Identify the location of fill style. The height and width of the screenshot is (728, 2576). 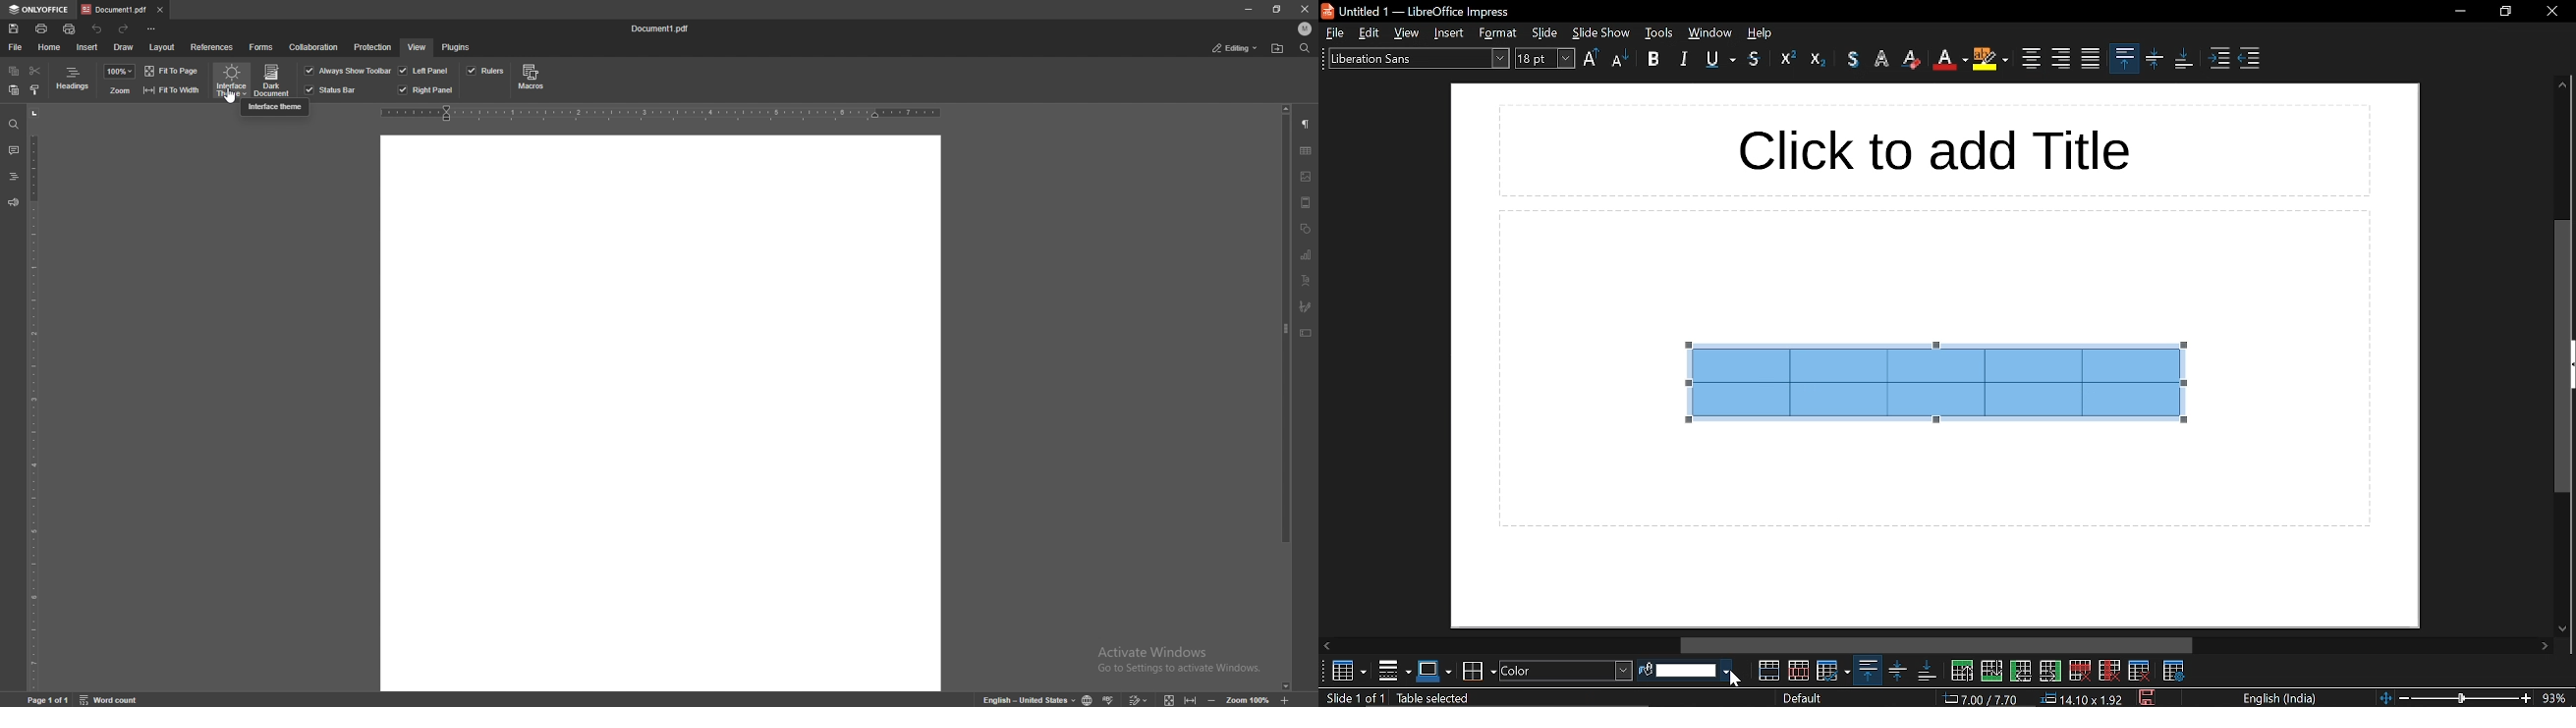
(1566, 671).